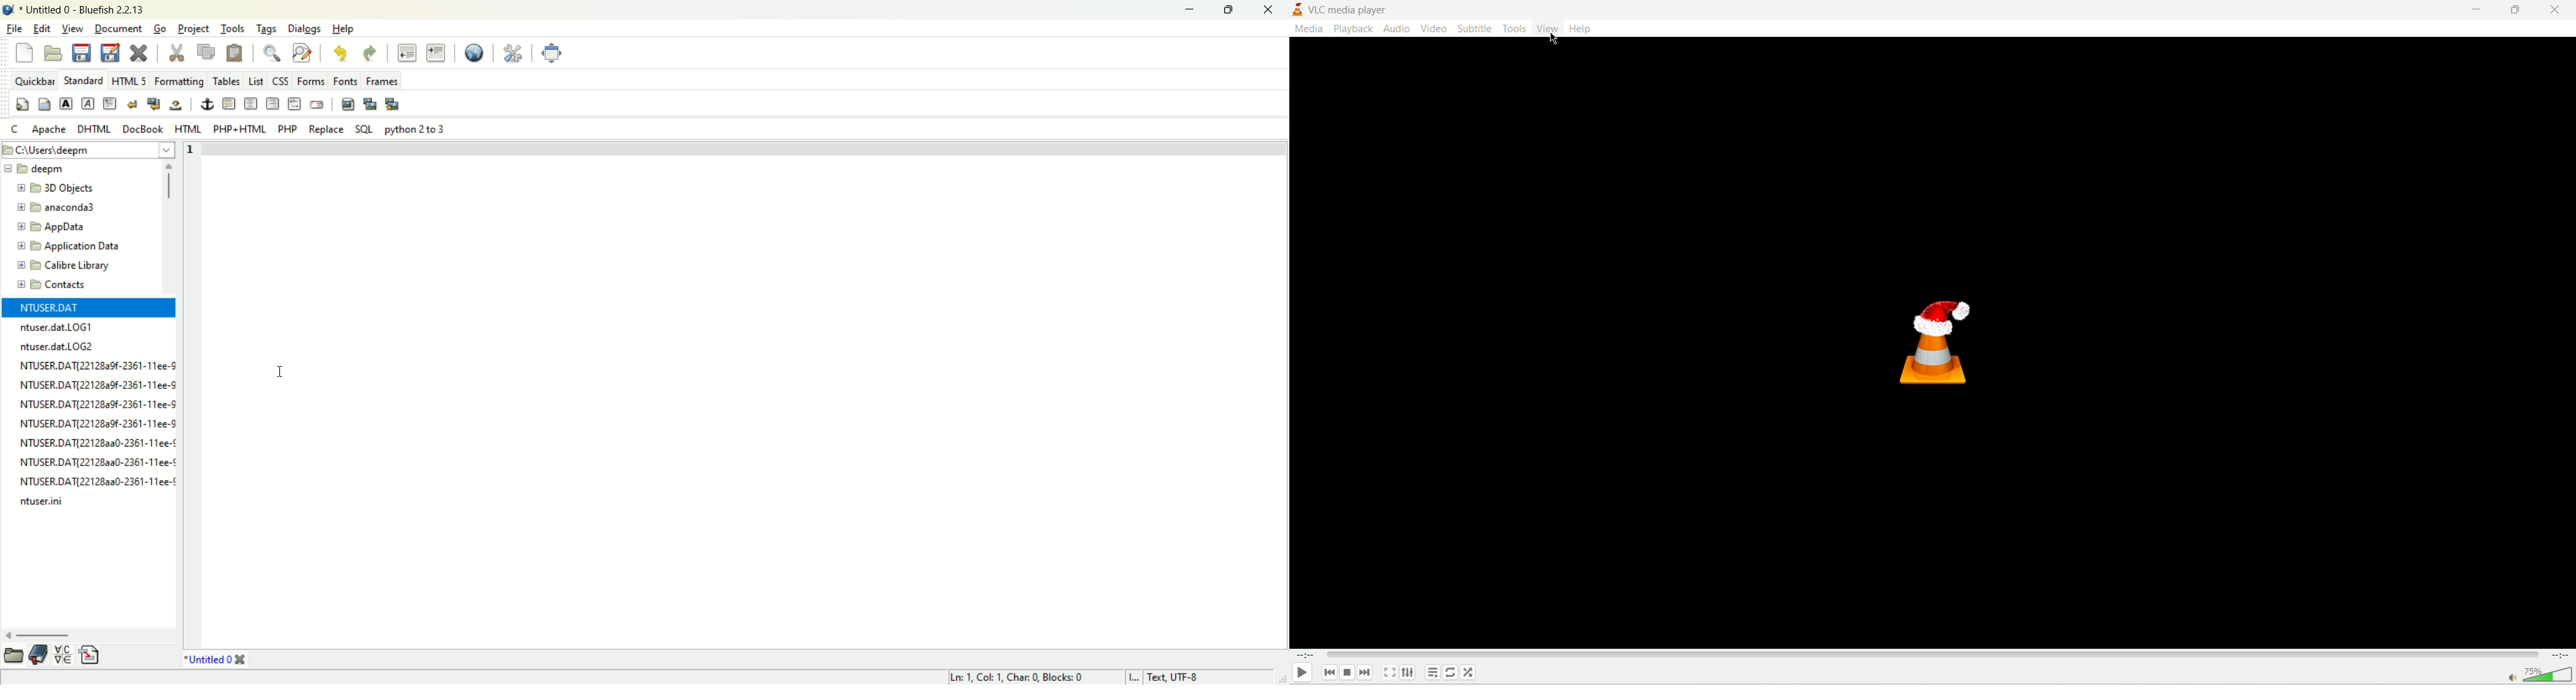 This screenshot has width=2576, height=700. I want to click on horizontal rule, so click(230, 103).